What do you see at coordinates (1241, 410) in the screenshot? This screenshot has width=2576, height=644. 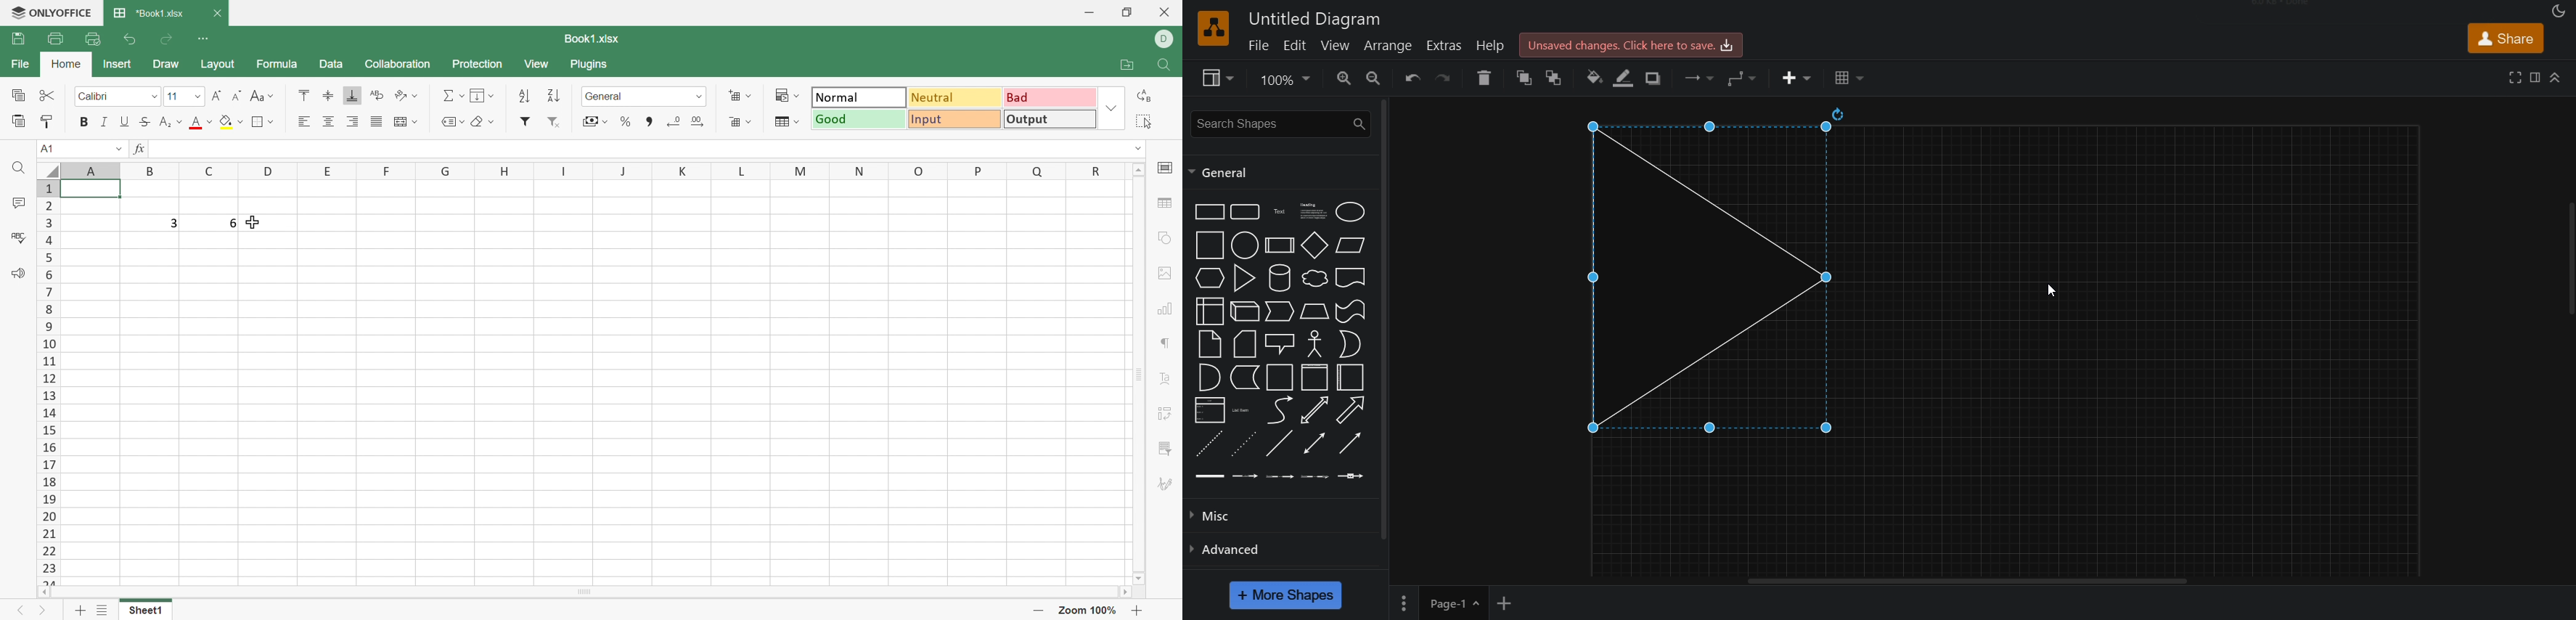 I see `list item` at bounding box center [1241, 410].